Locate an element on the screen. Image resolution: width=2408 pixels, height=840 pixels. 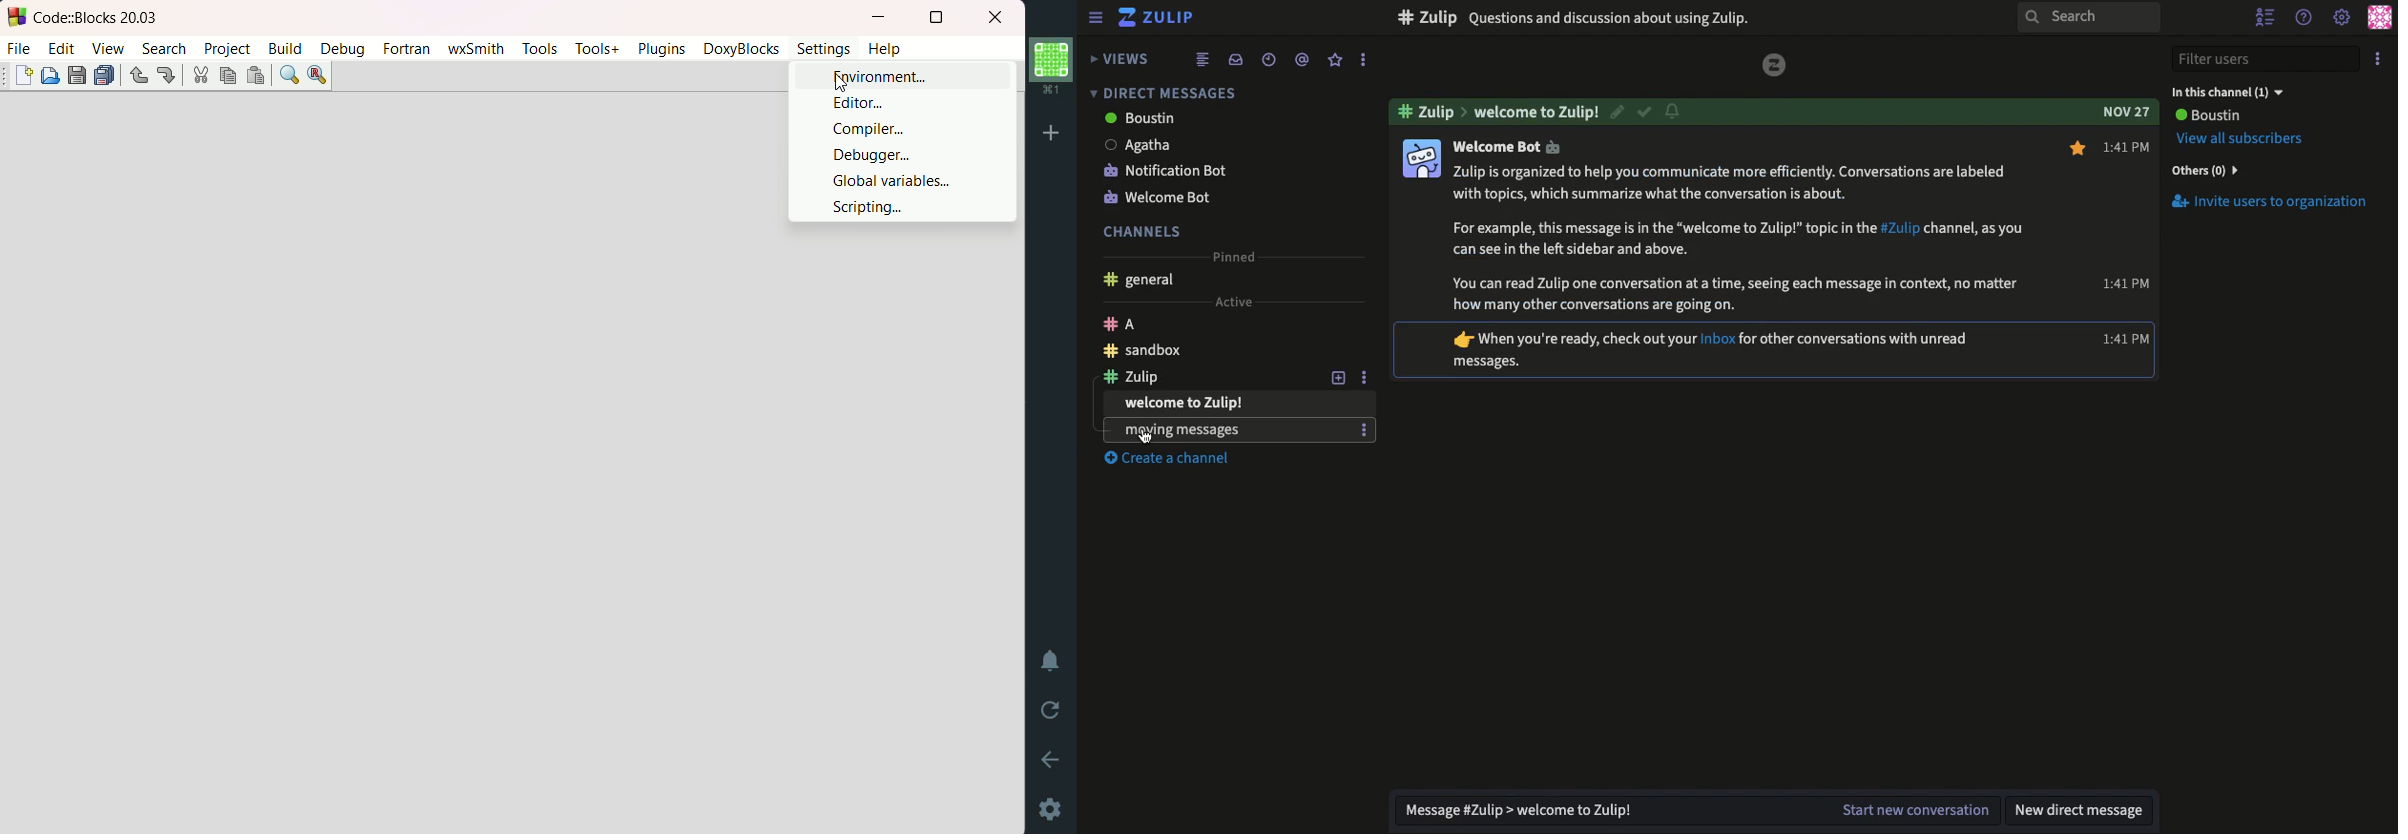
undo is located at coordinates (139, 77).